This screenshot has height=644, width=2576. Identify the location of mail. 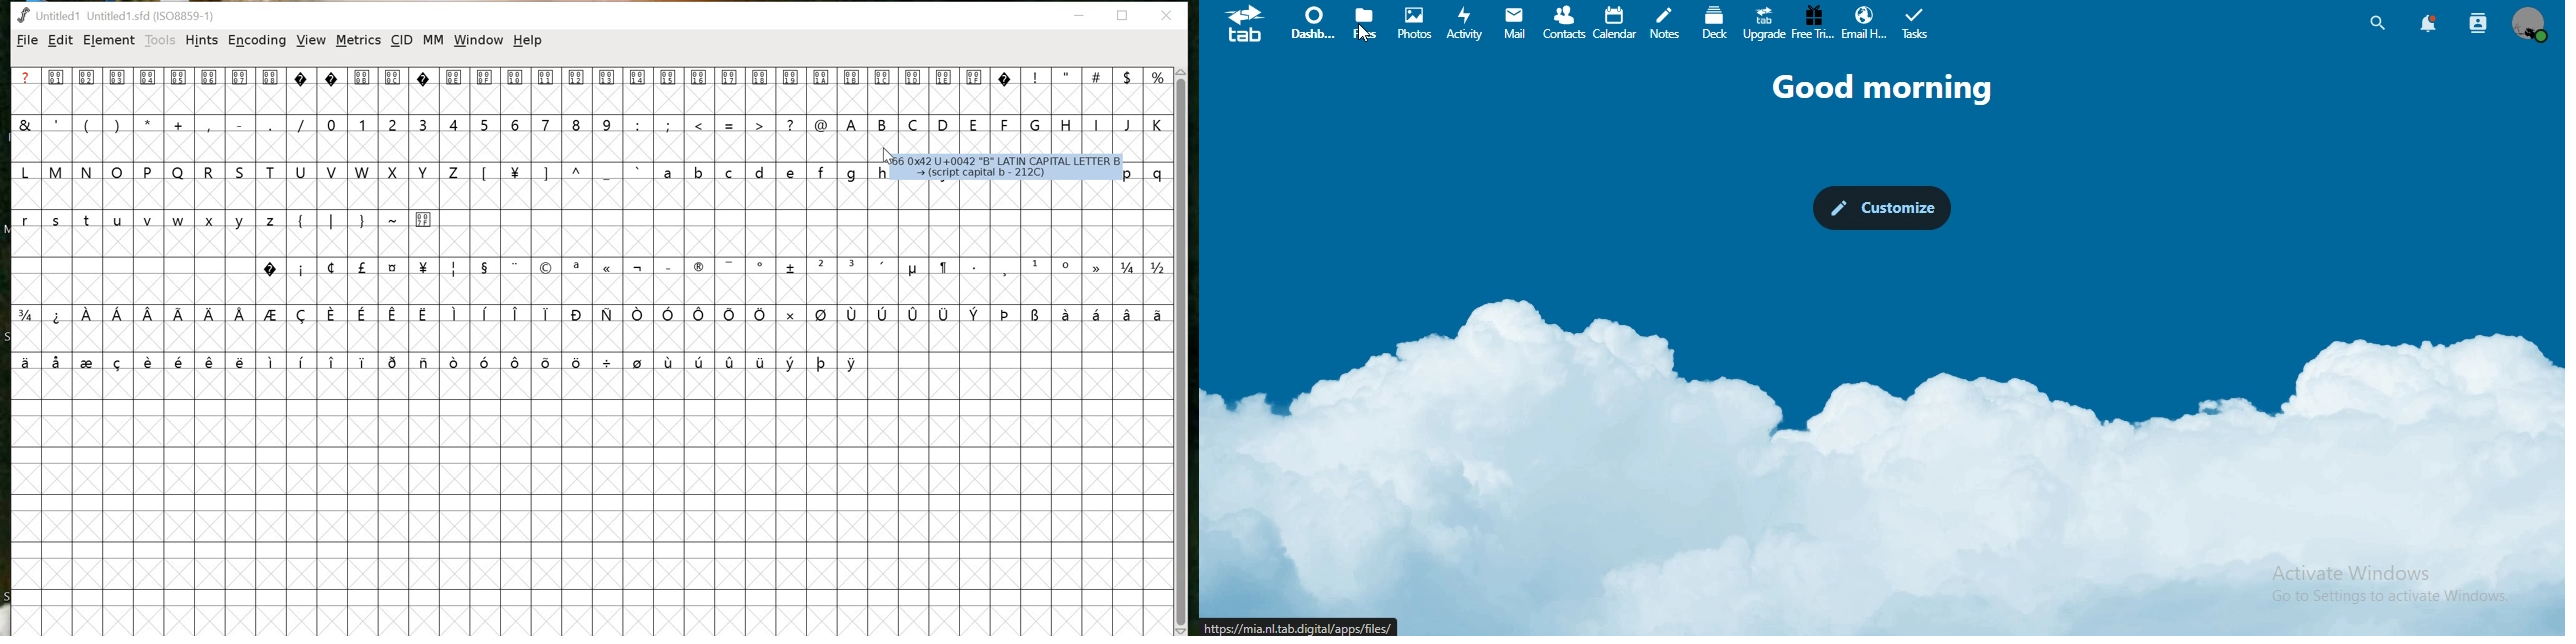
(1515, 24).